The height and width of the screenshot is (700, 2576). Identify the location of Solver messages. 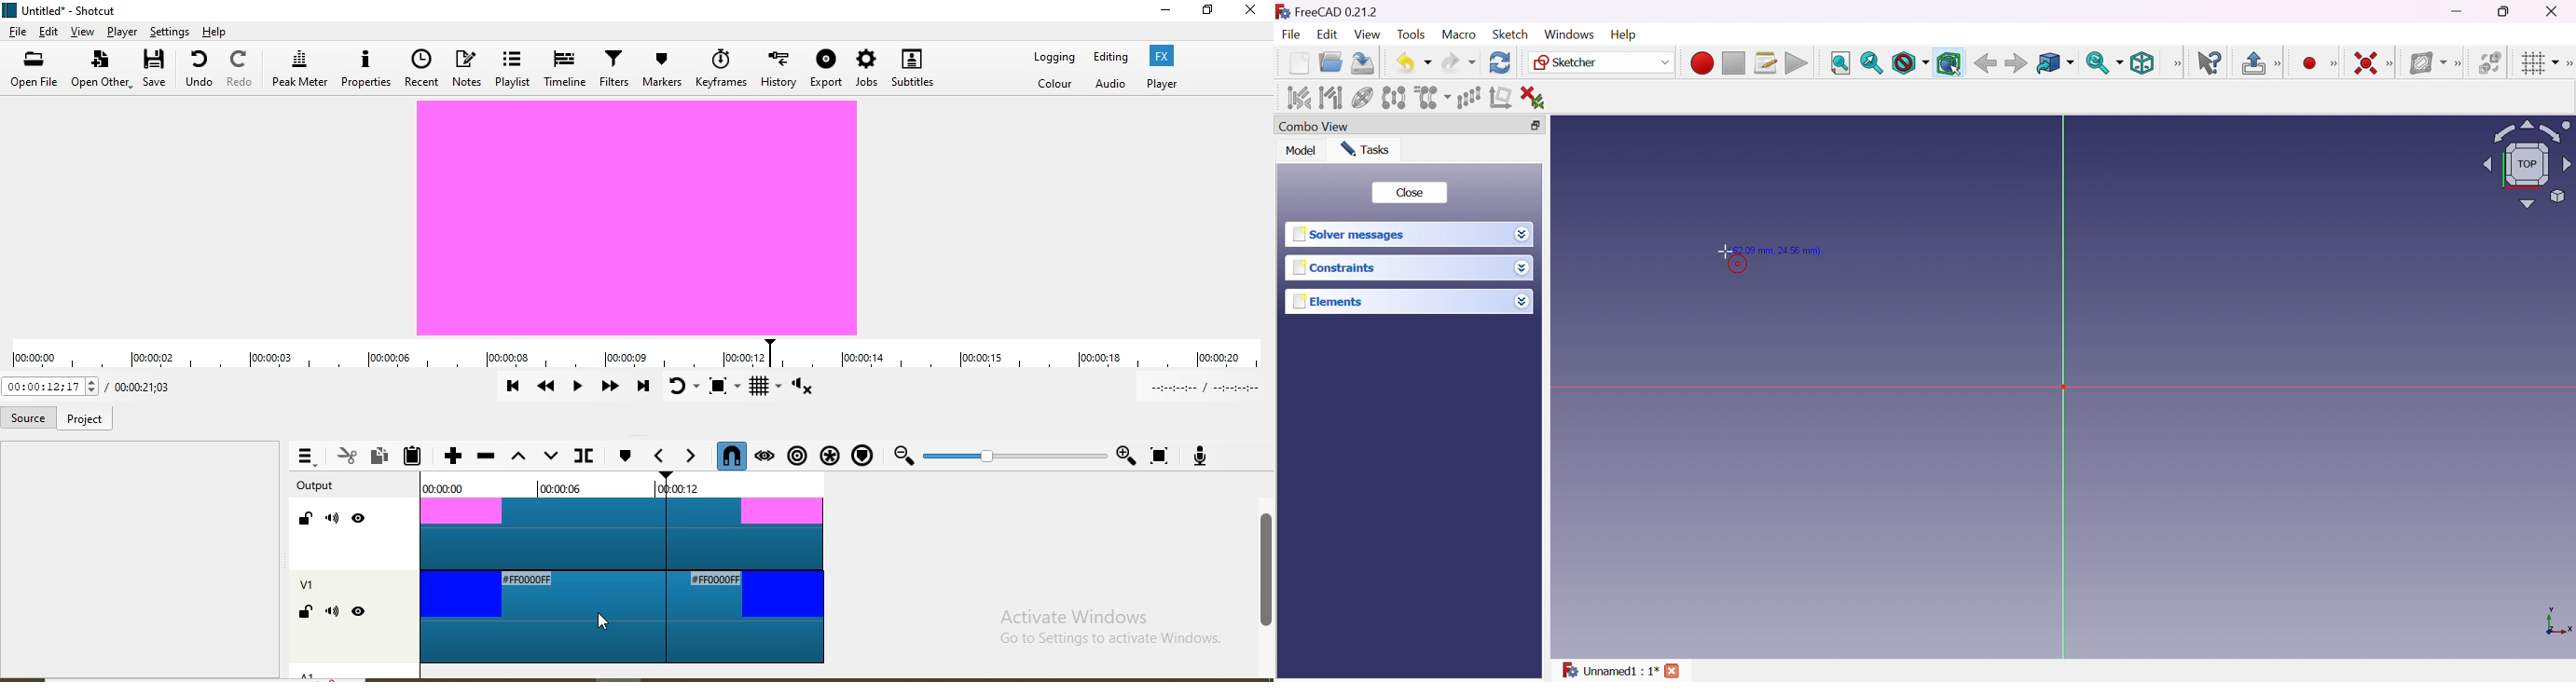
(1348, 235).